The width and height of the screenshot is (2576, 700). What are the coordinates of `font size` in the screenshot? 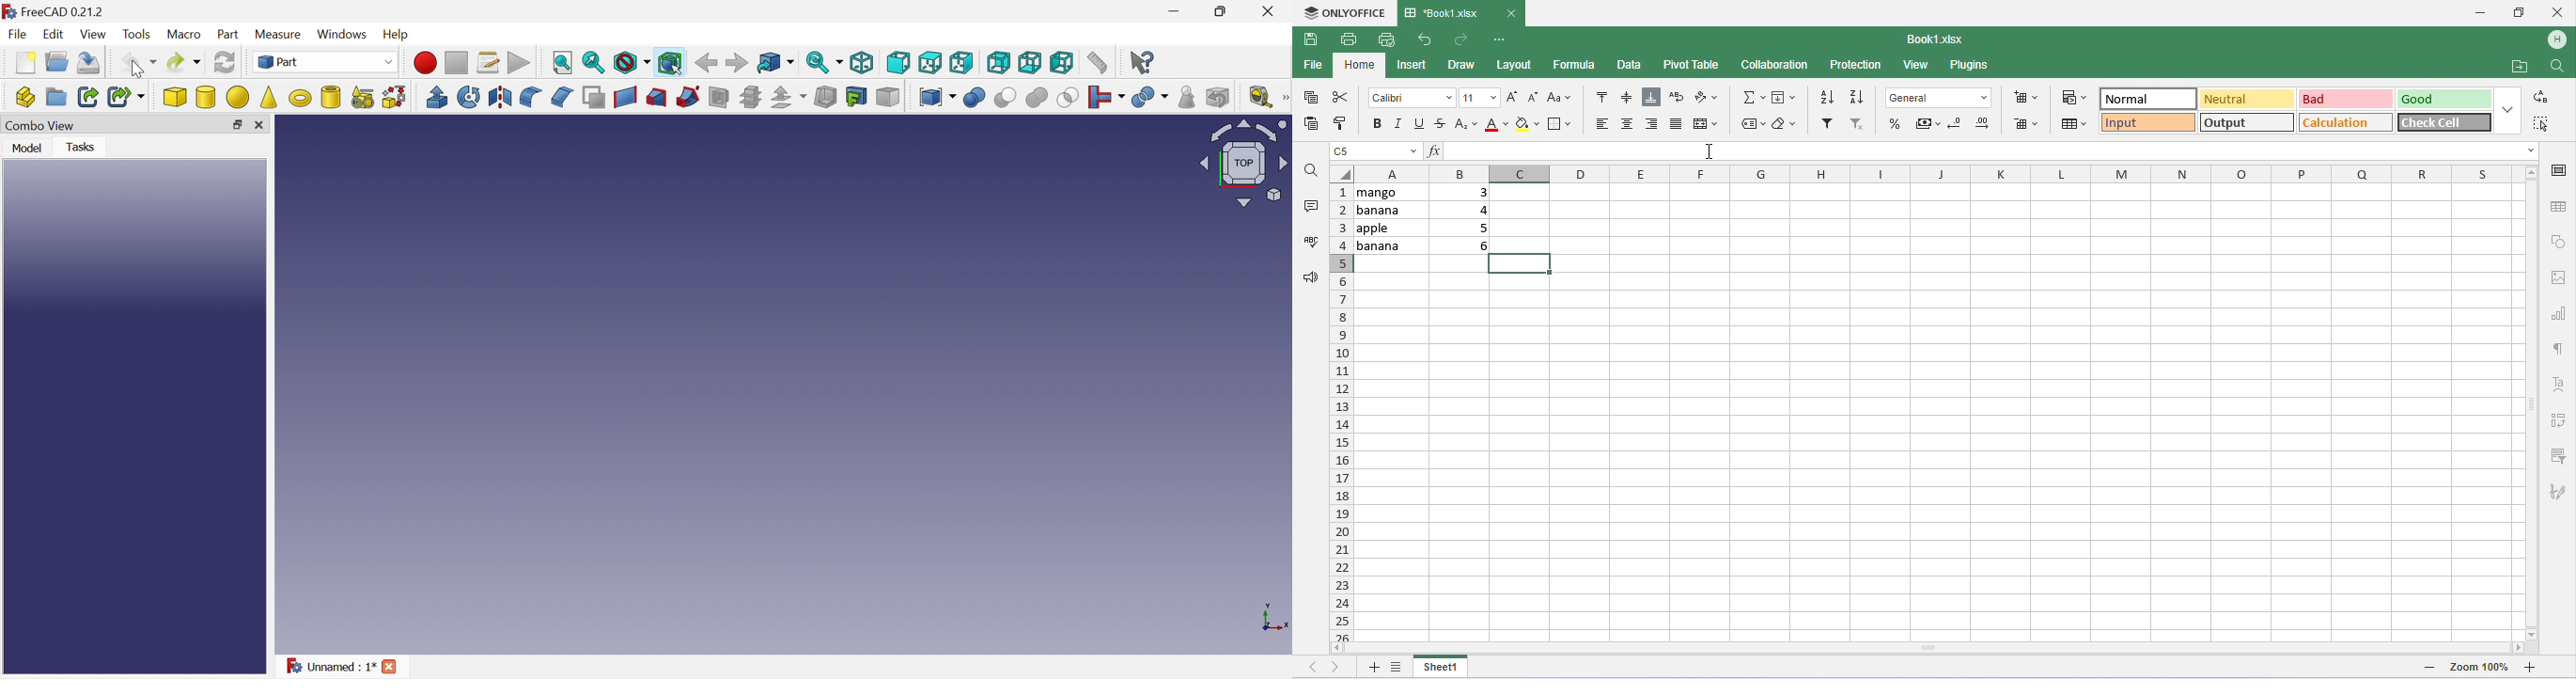 It's located at (1479, 98).